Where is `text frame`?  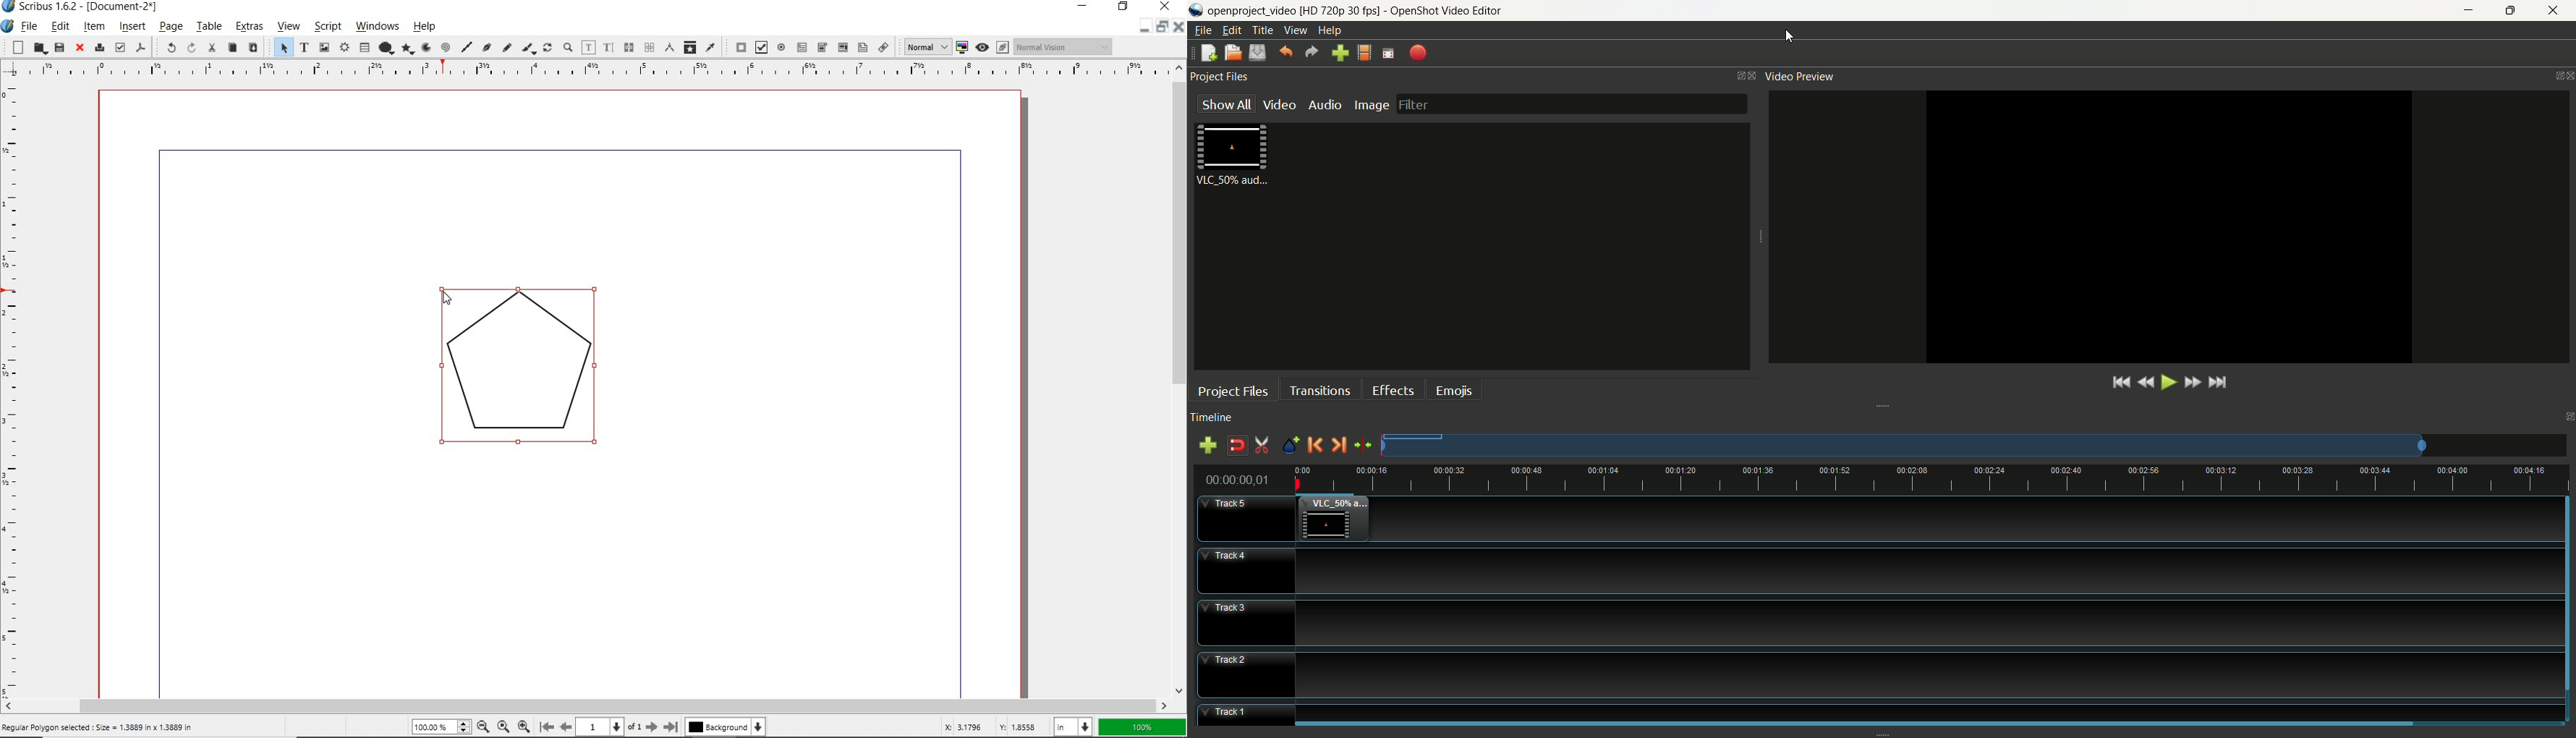 text frame is located at coordinates (304, 49).